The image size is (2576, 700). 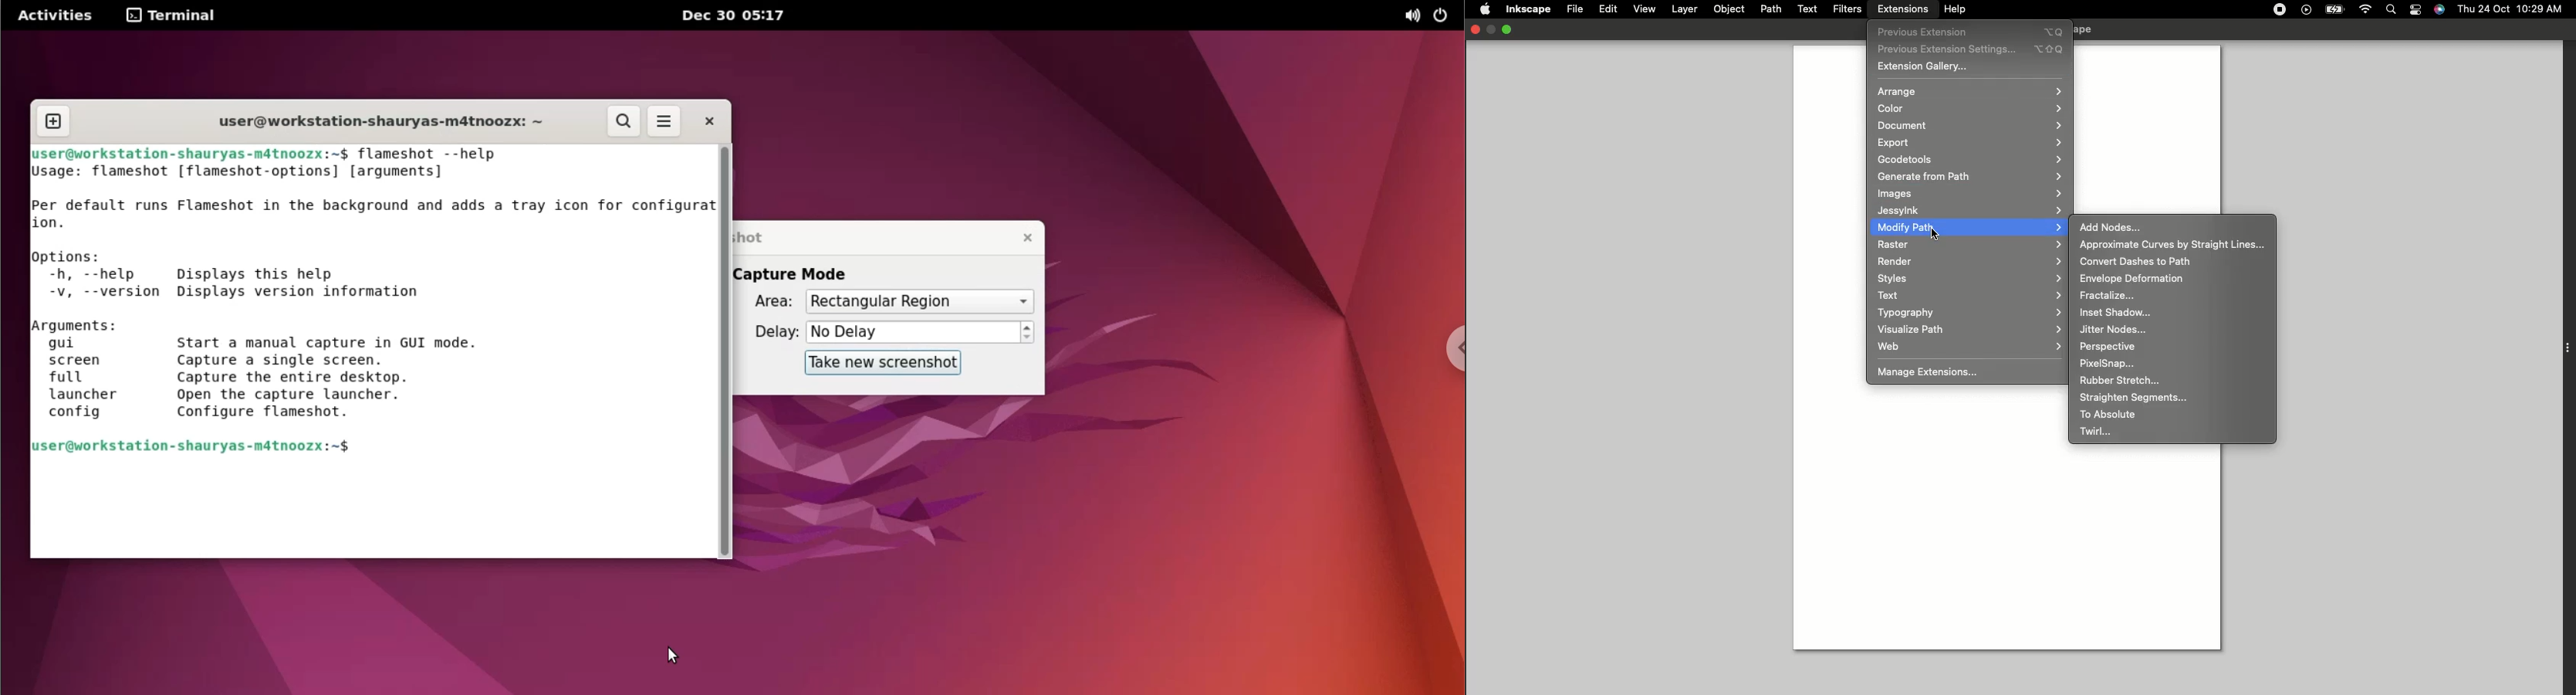 What do you see at coordinates (2126, 380) in the screenshot?
I see `Rubber stretch` at bounding box center [2126, 380].